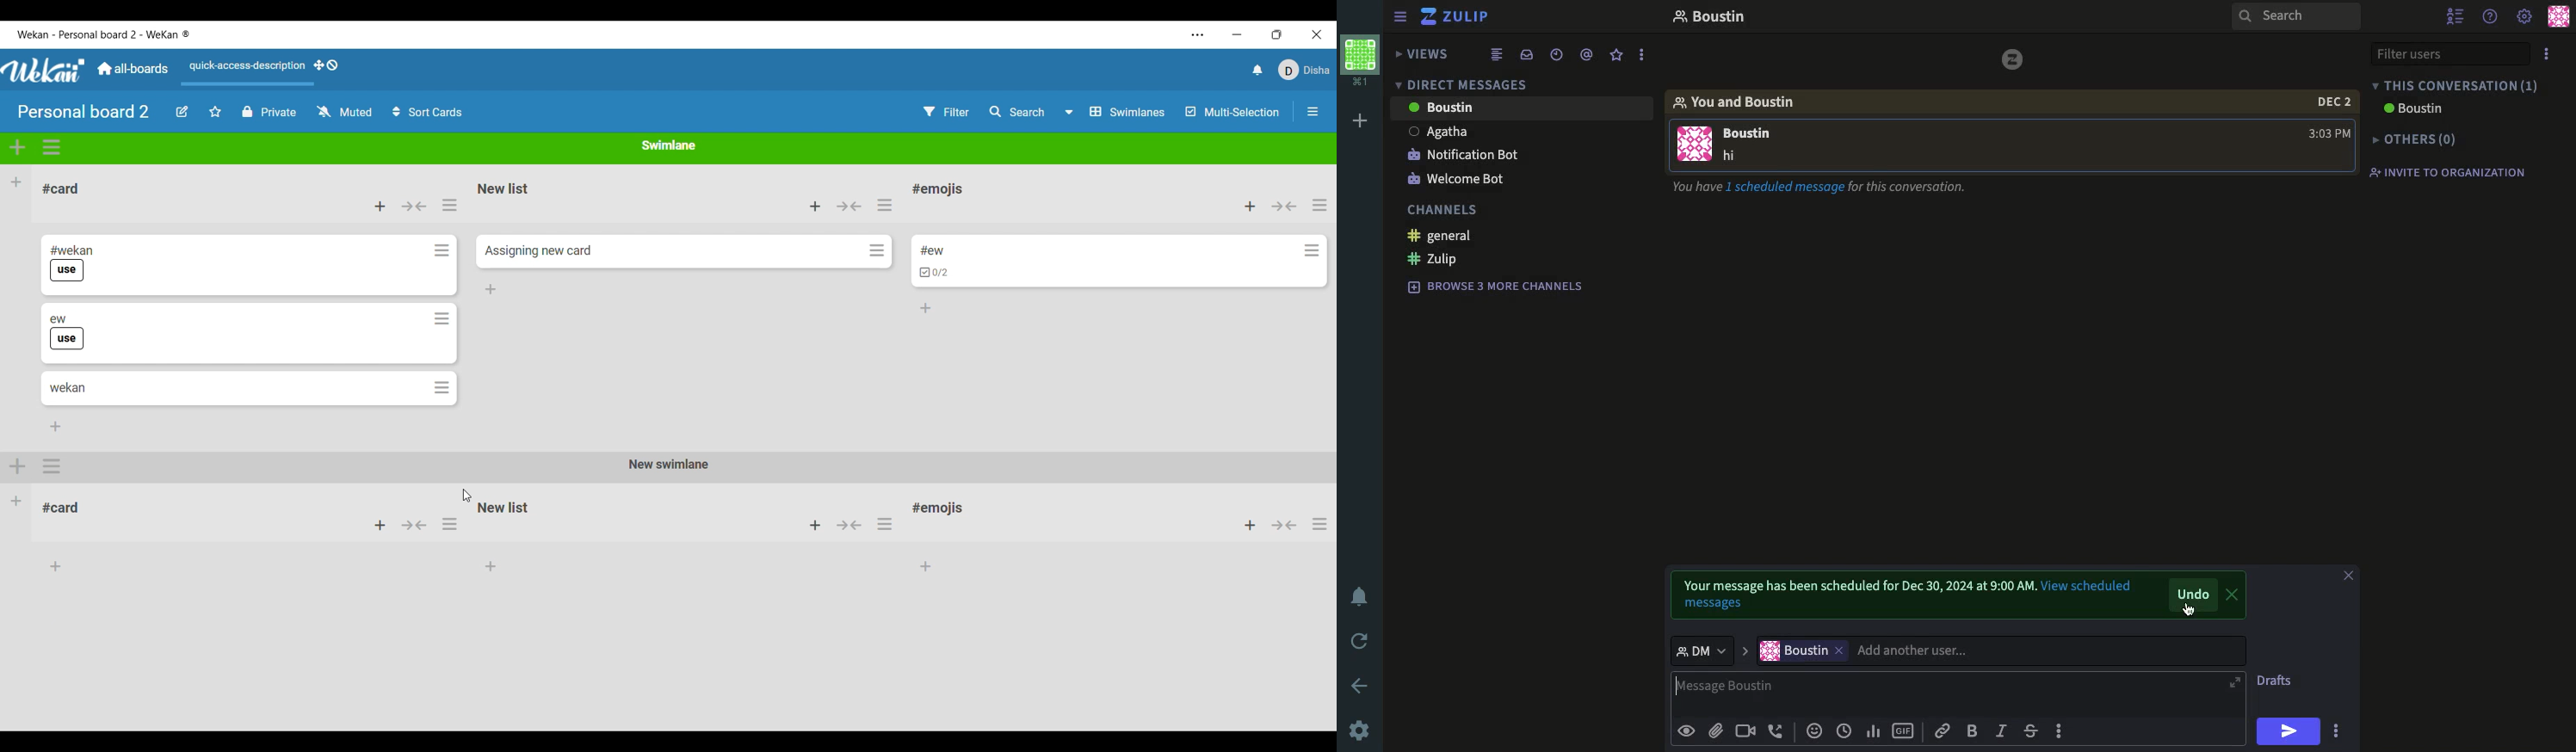  I want to click on options, so click(885, 524).